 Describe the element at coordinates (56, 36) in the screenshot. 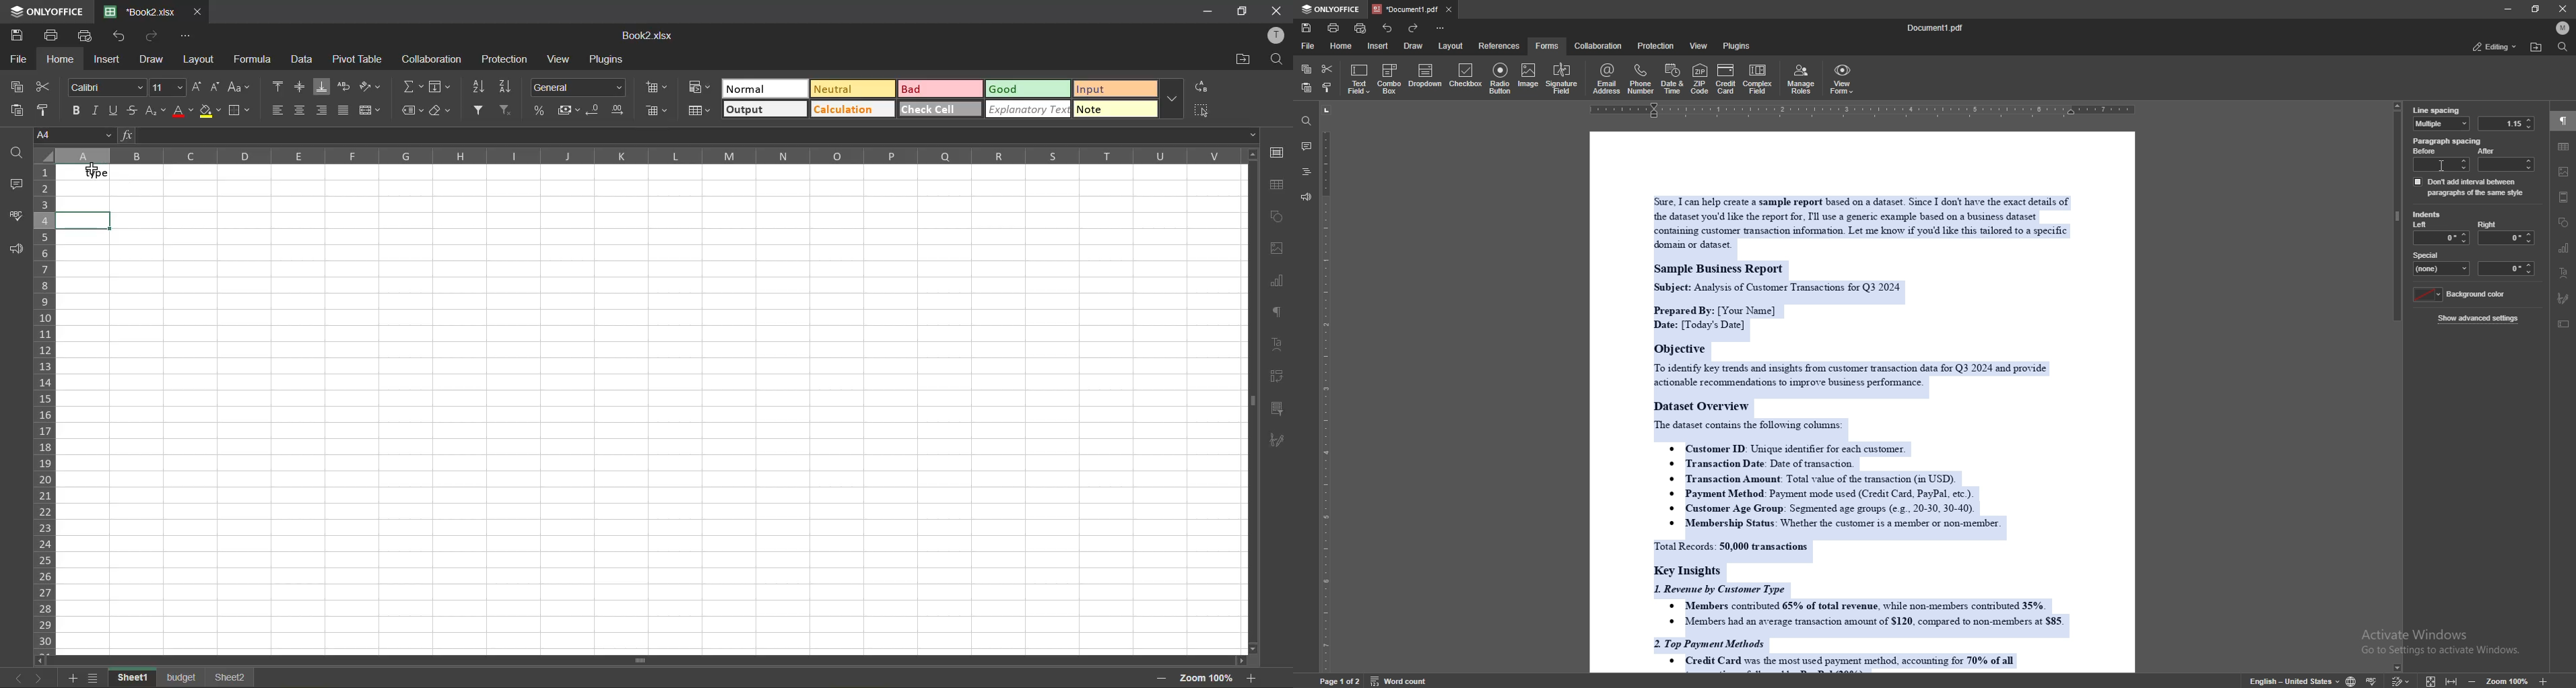

I see `print` at that location.